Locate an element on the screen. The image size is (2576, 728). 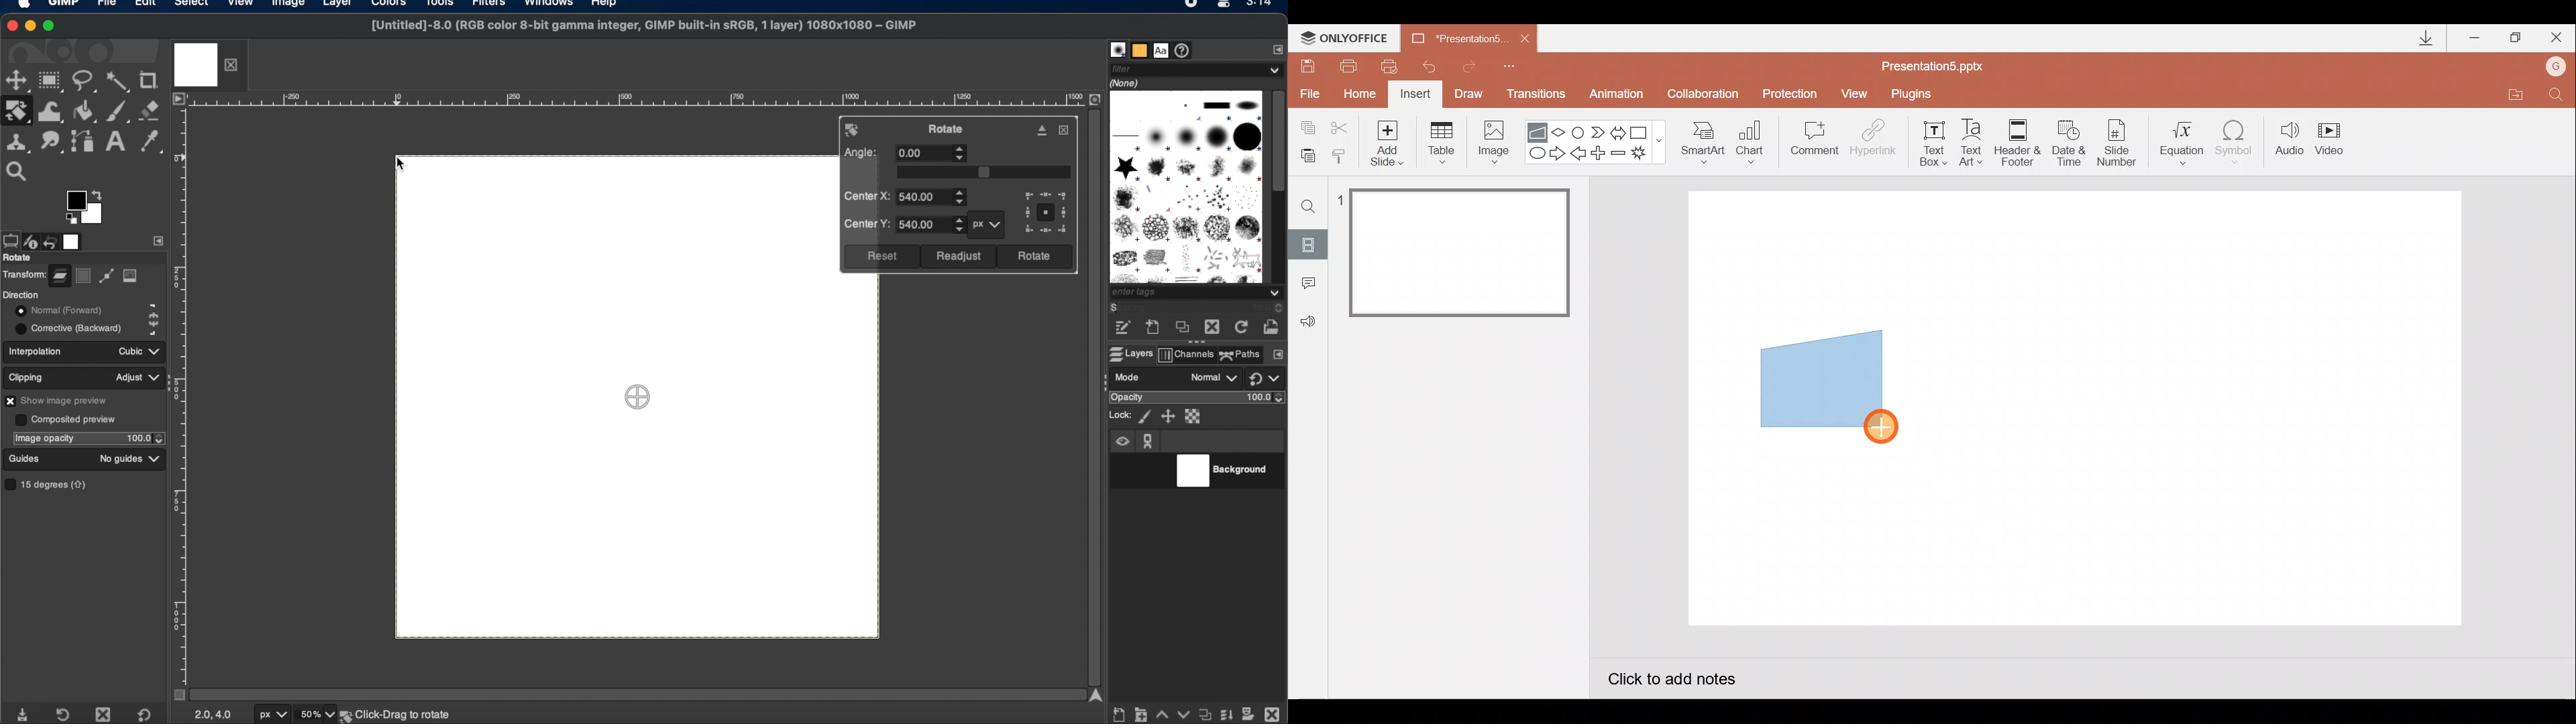
rotate tool is located at coordinates (17, 111).